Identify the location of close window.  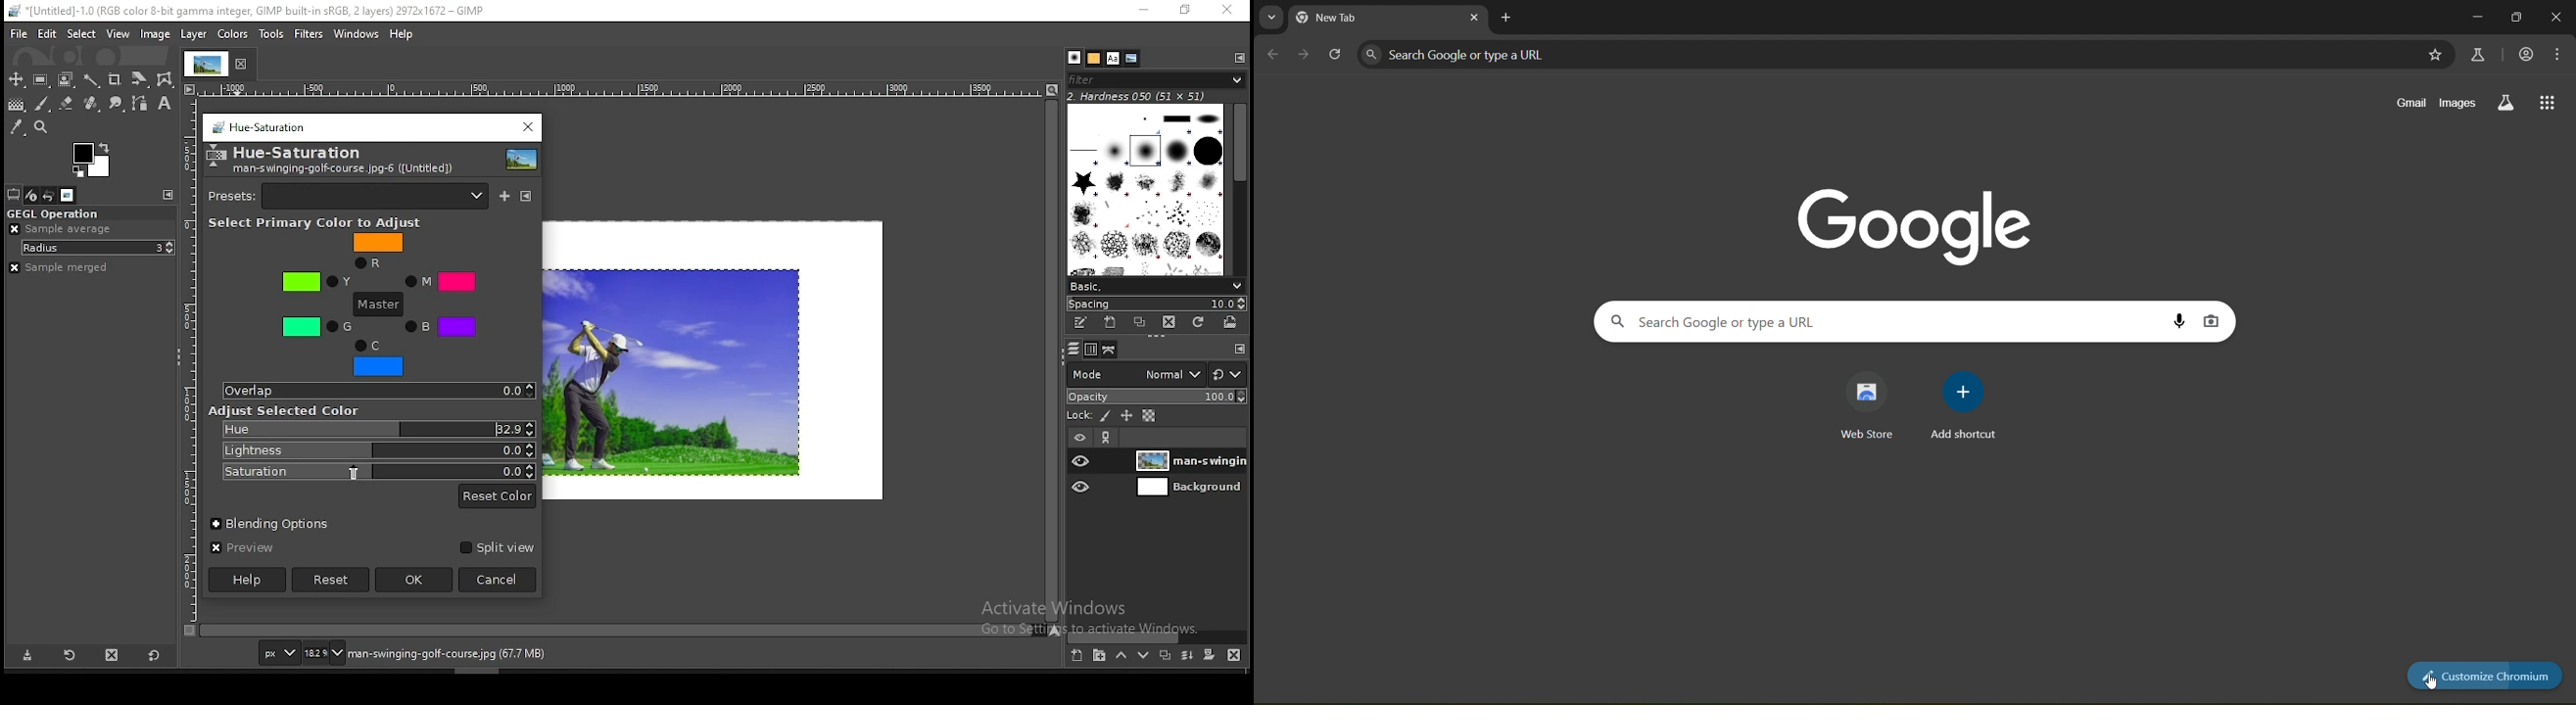
(1229, 11).